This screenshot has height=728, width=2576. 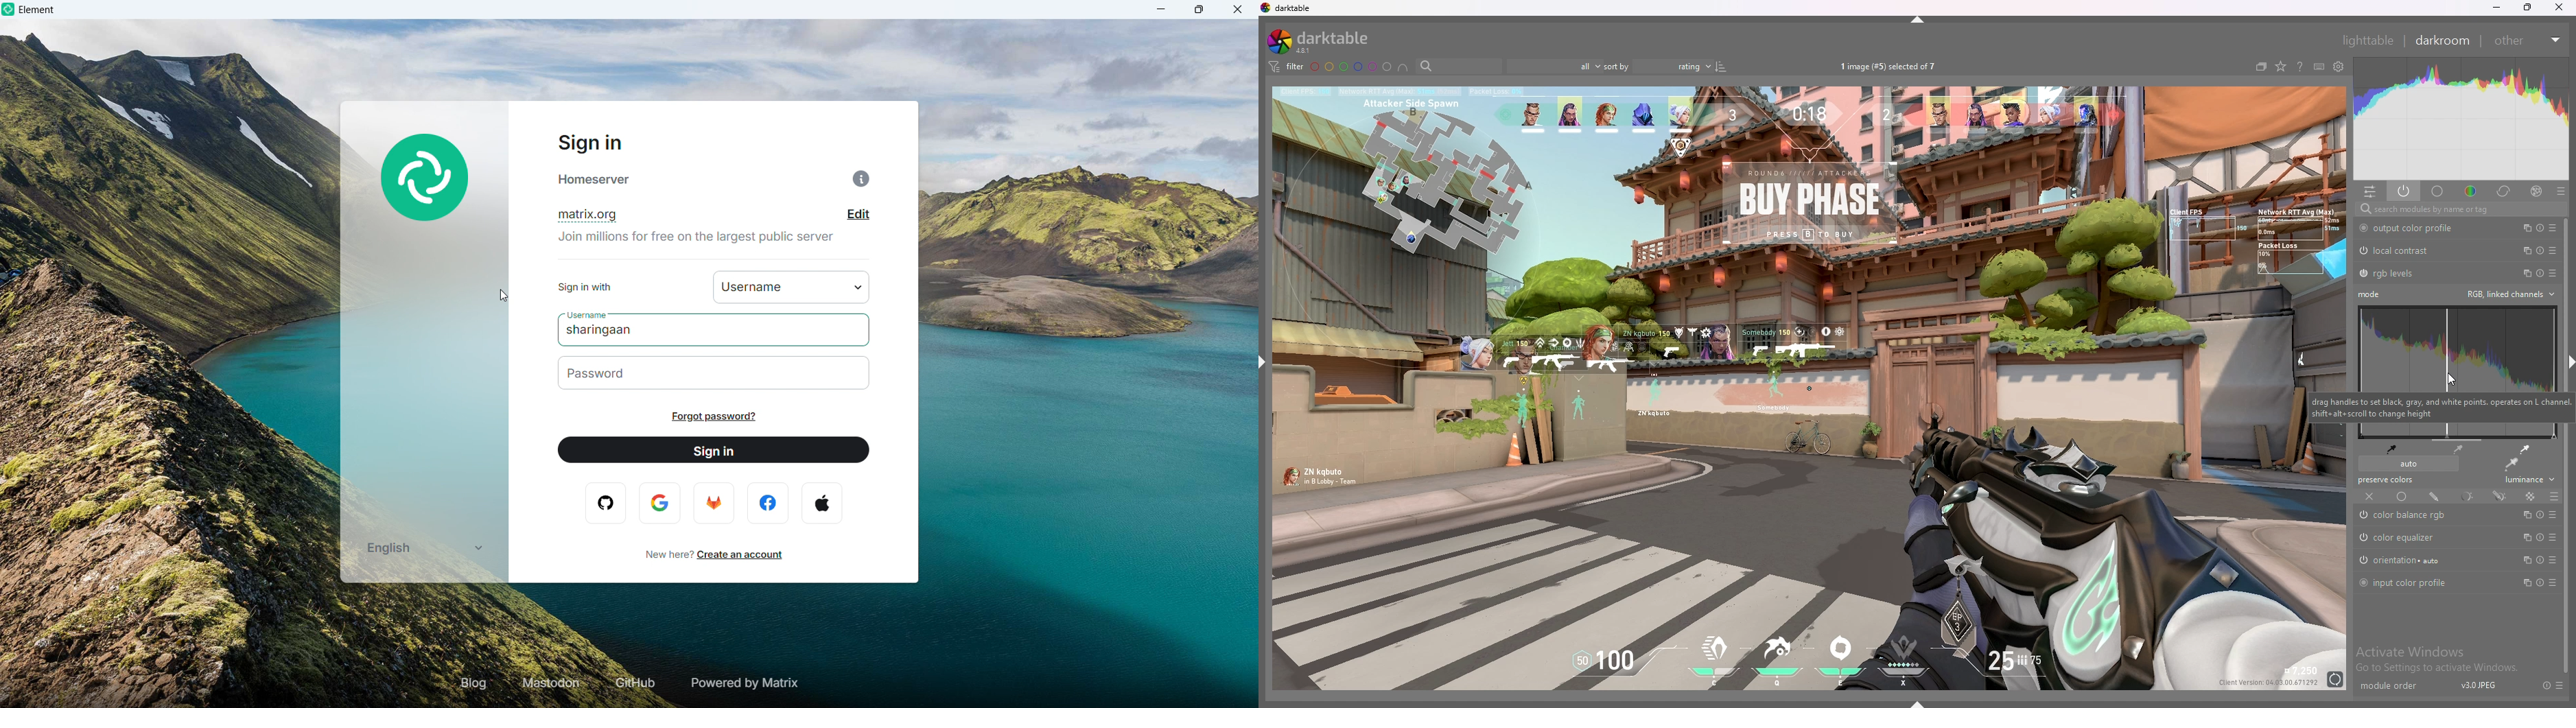 I want to click on including color labels, so click(x=1404, y=67).